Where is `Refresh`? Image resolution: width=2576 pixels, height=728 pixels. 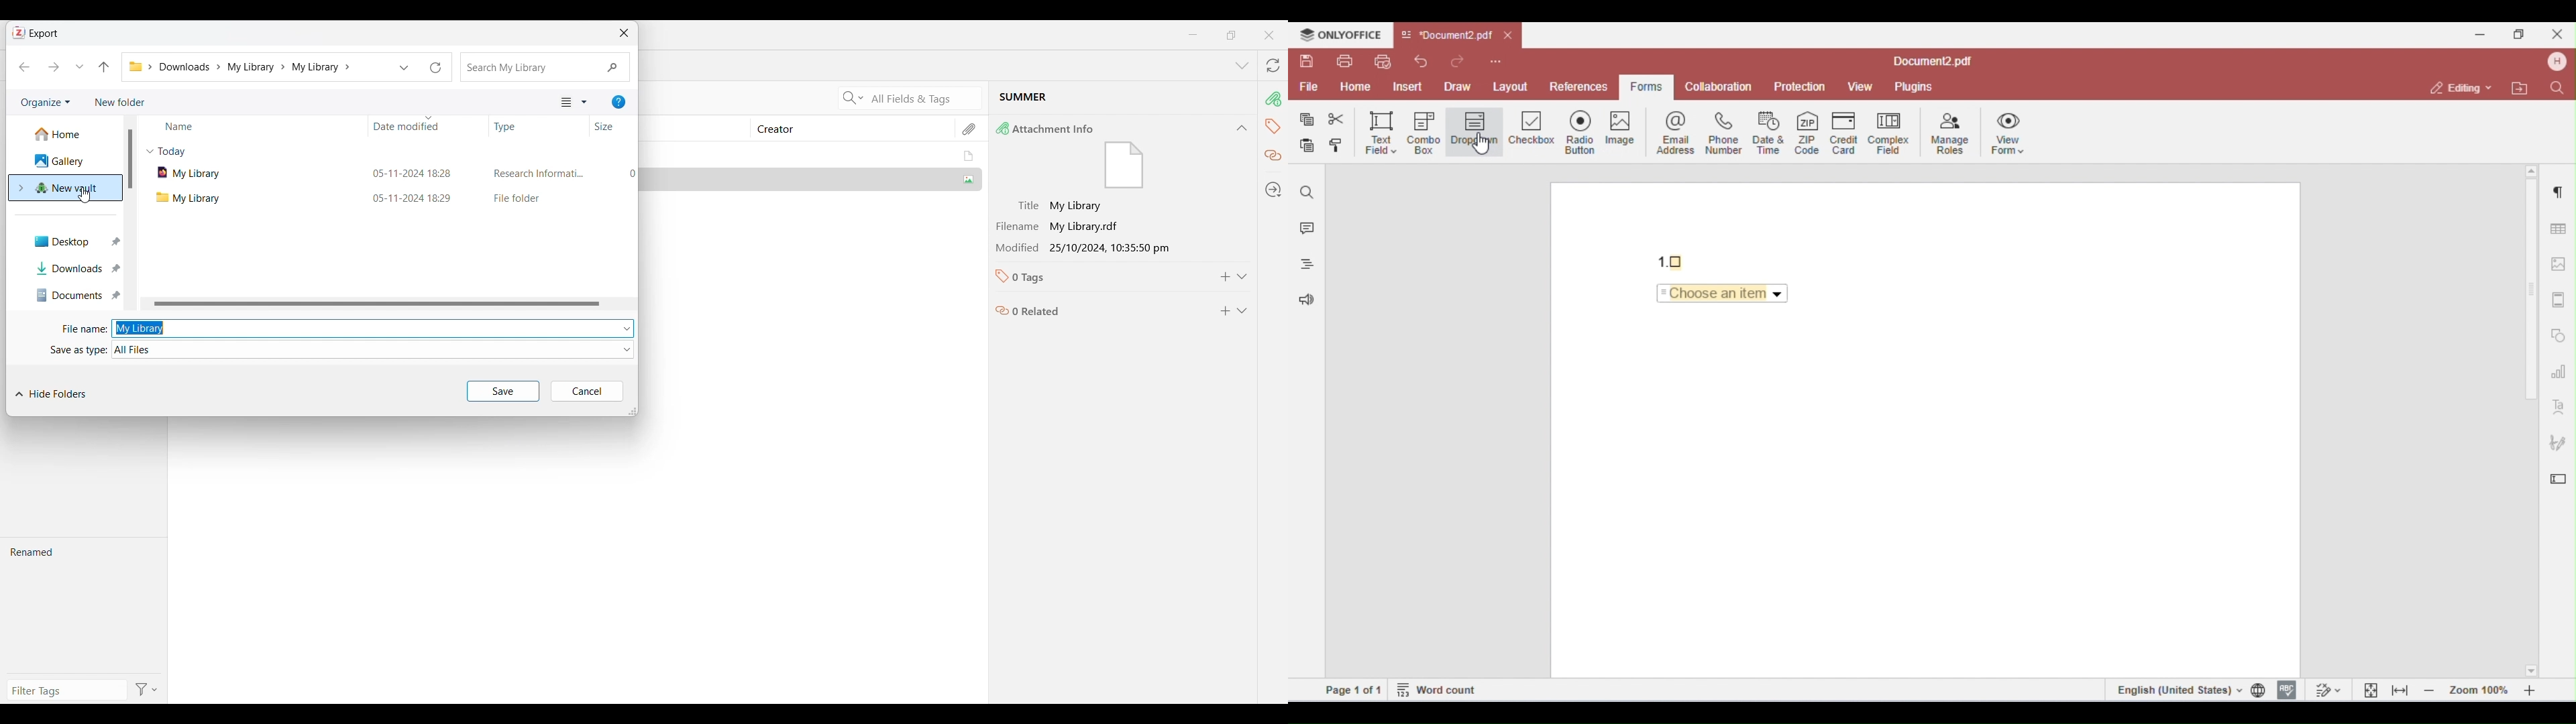
Refresh is located at coordinates (435, 67).